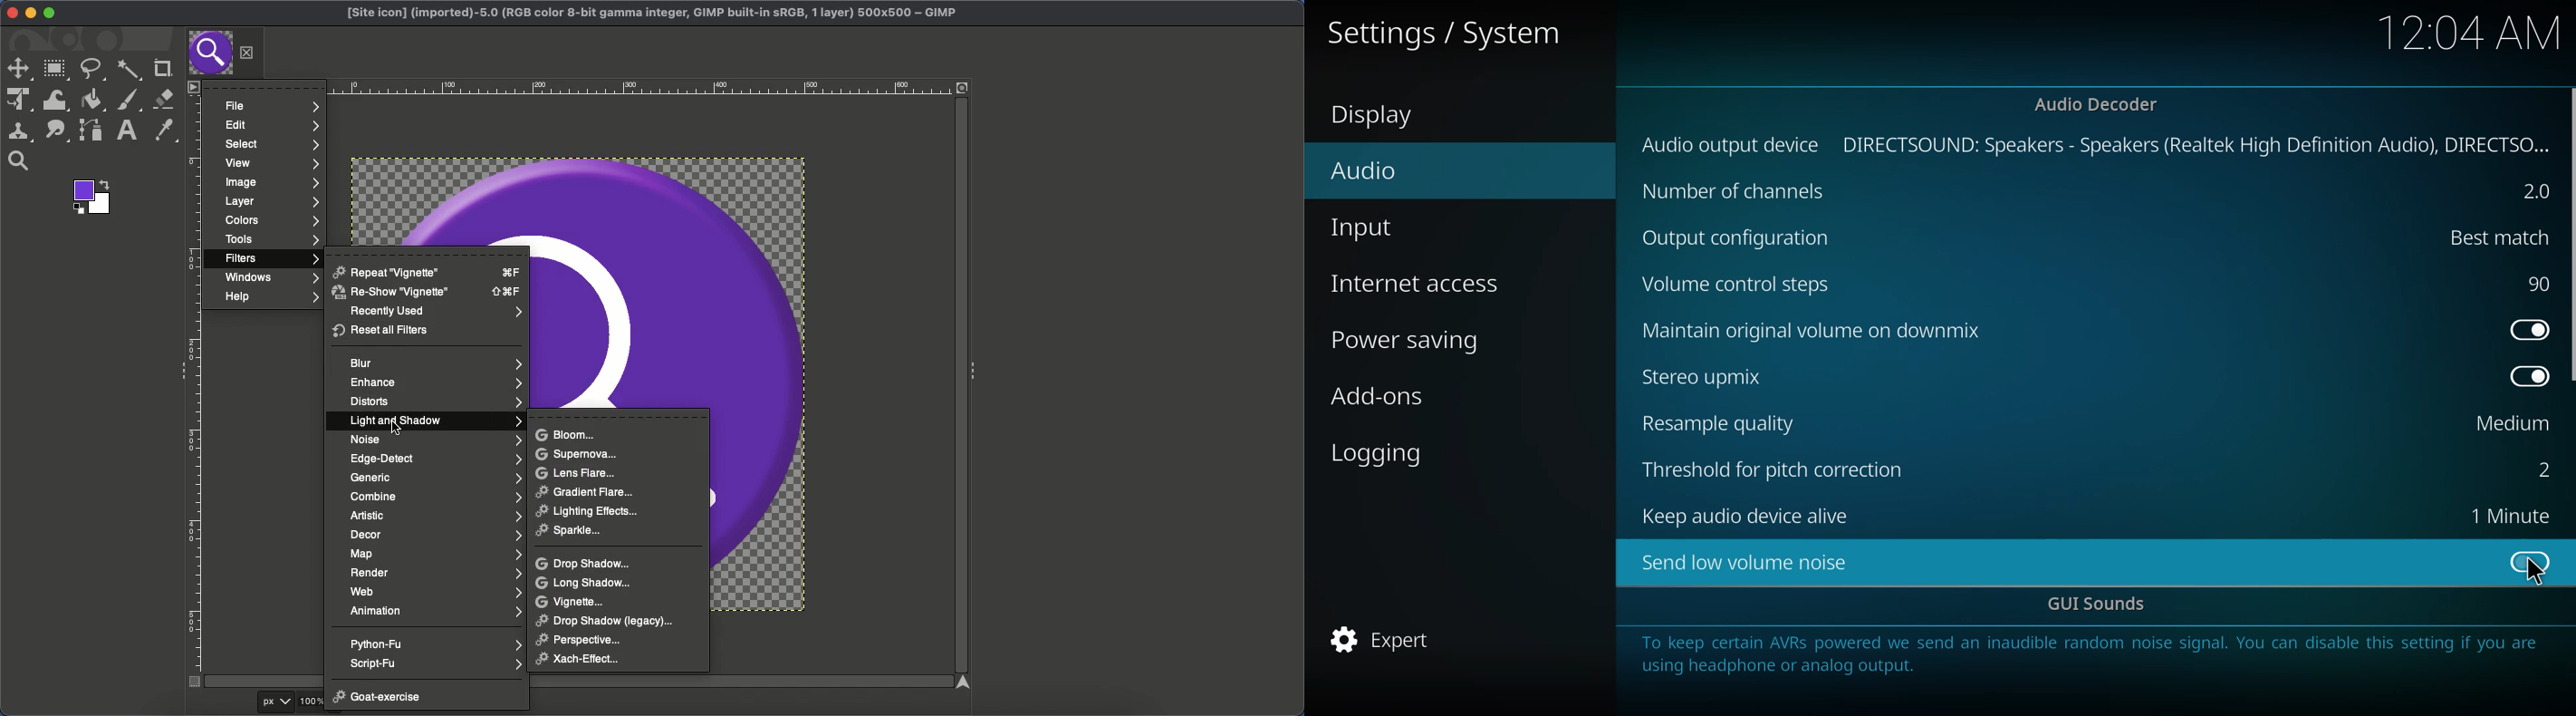 Image resolution: width=2576 pixels, height=728 pixels. What do you see at coordinates (1738, 236) in the screenshot?
I see `output cofig` at bounding box center [1738, 236].